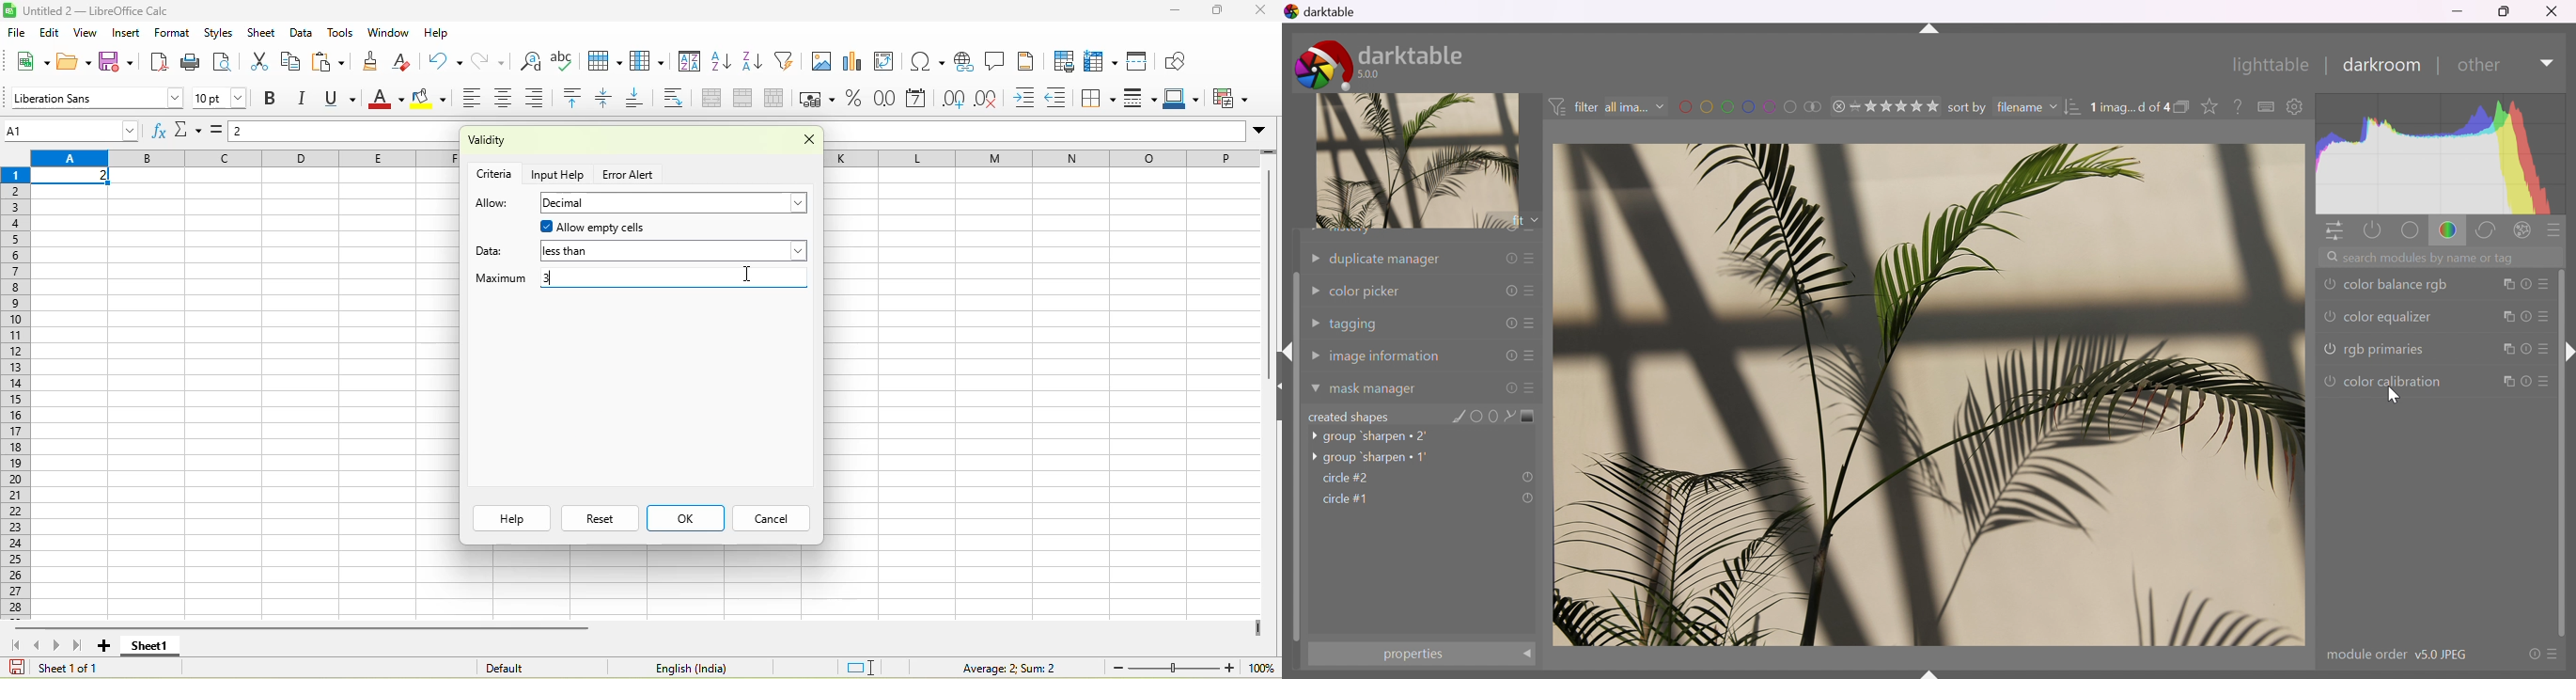 The width and height of the screenshot is (2576, 700). I want to click on filename, so click(2027, 107).